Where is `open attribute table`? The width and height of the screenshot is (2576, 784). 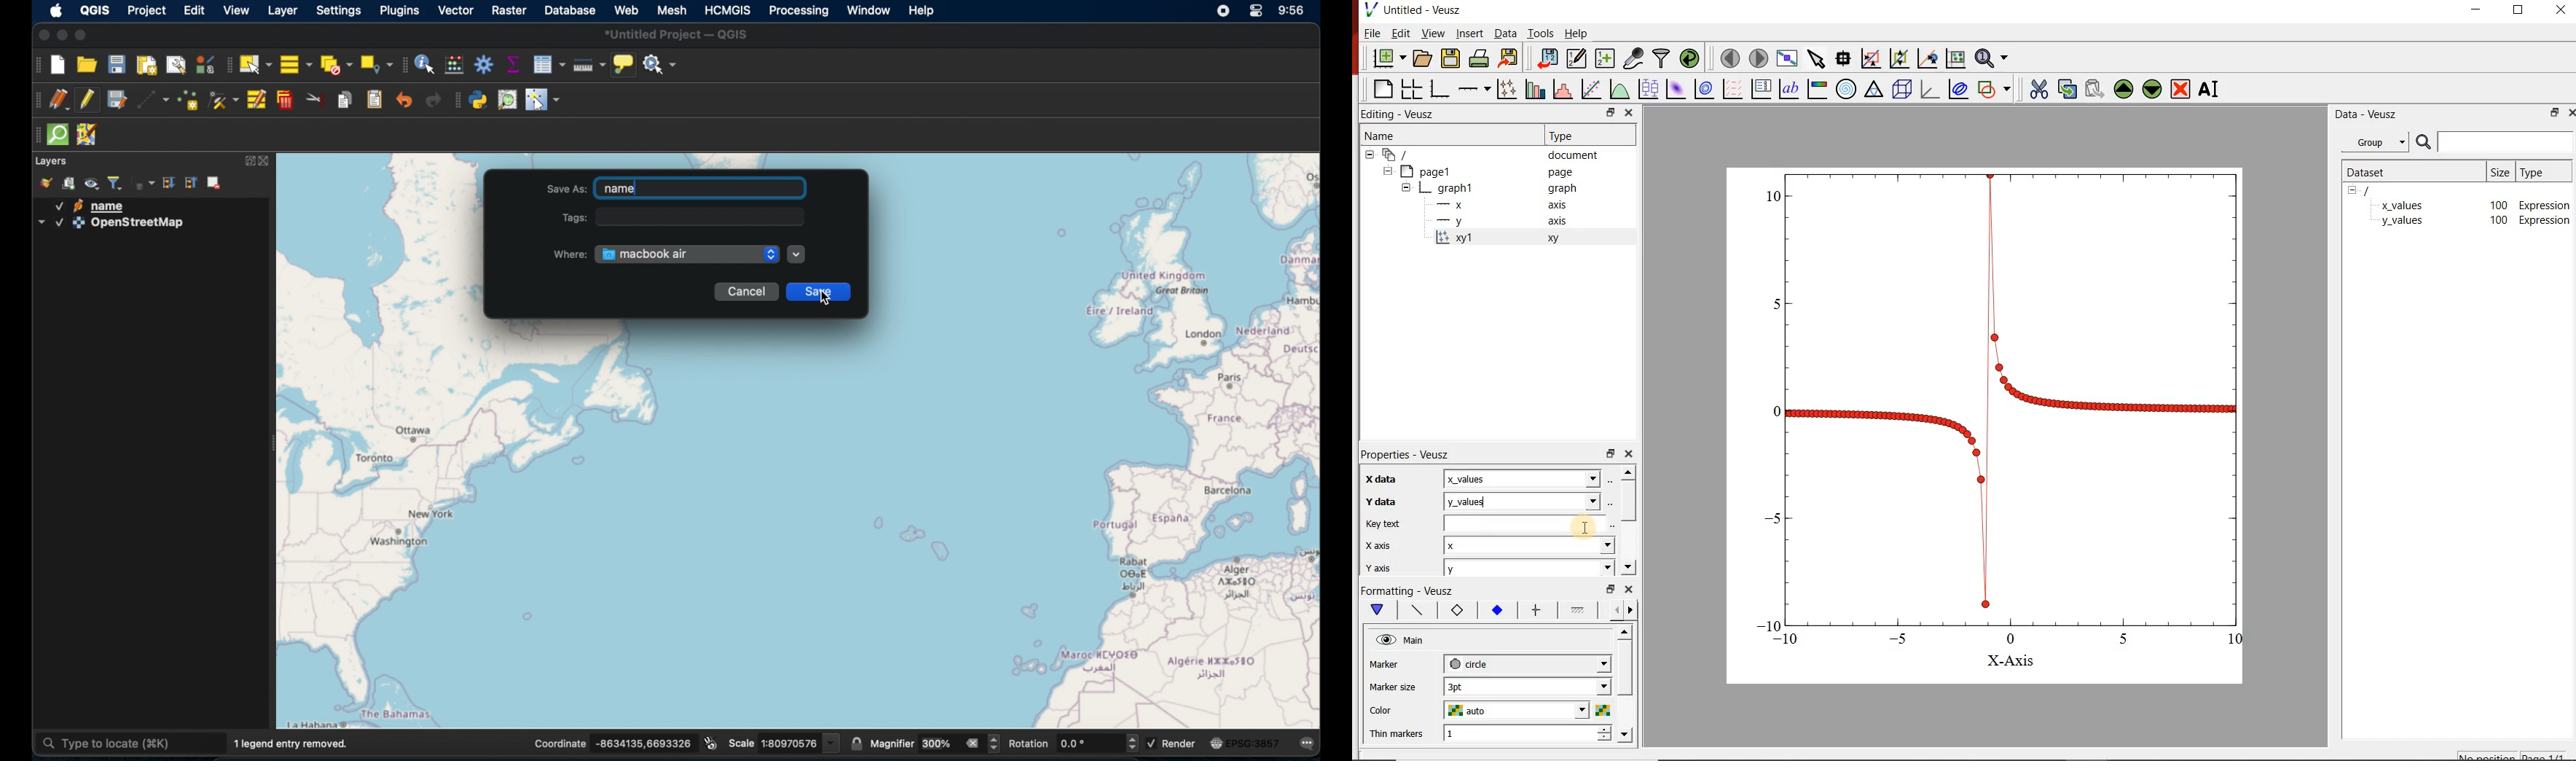 open attribute table is located at coordinates (549, 65).